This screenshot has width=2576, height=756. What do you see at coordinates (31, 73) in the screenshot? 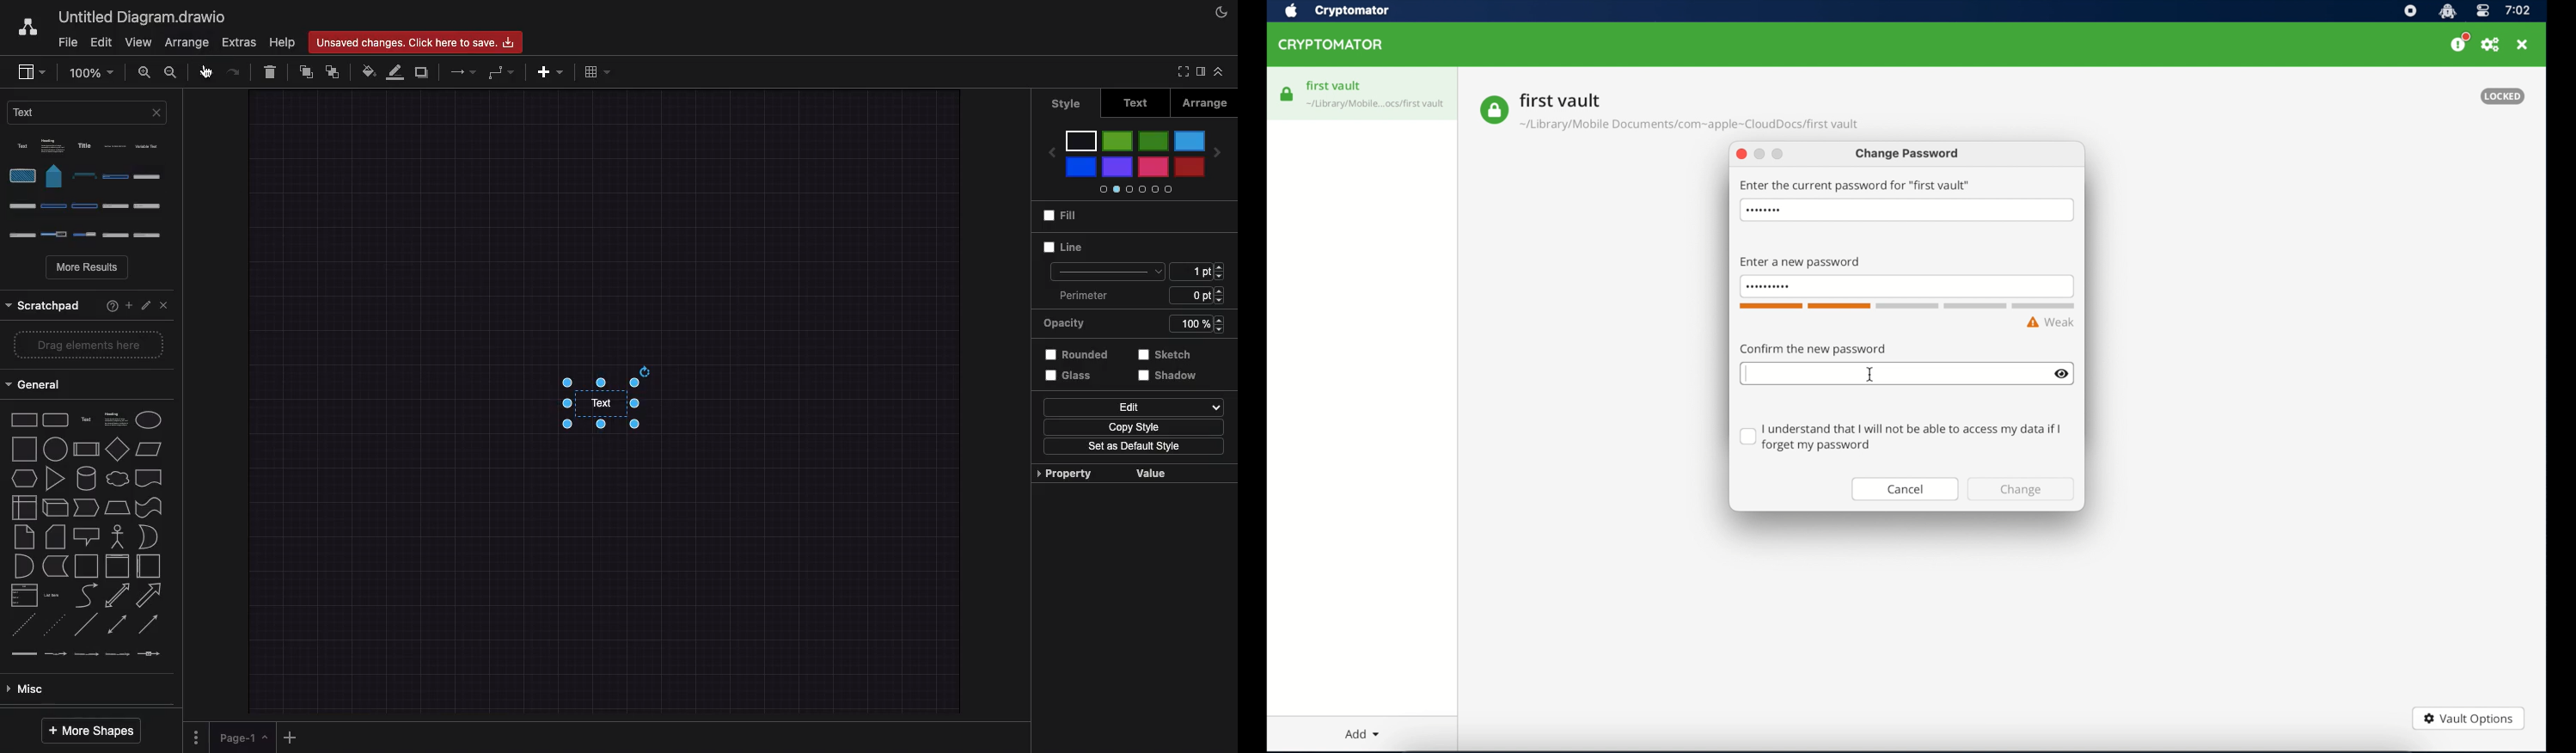
I see `Sidebar` at bounding box center [31, 73].